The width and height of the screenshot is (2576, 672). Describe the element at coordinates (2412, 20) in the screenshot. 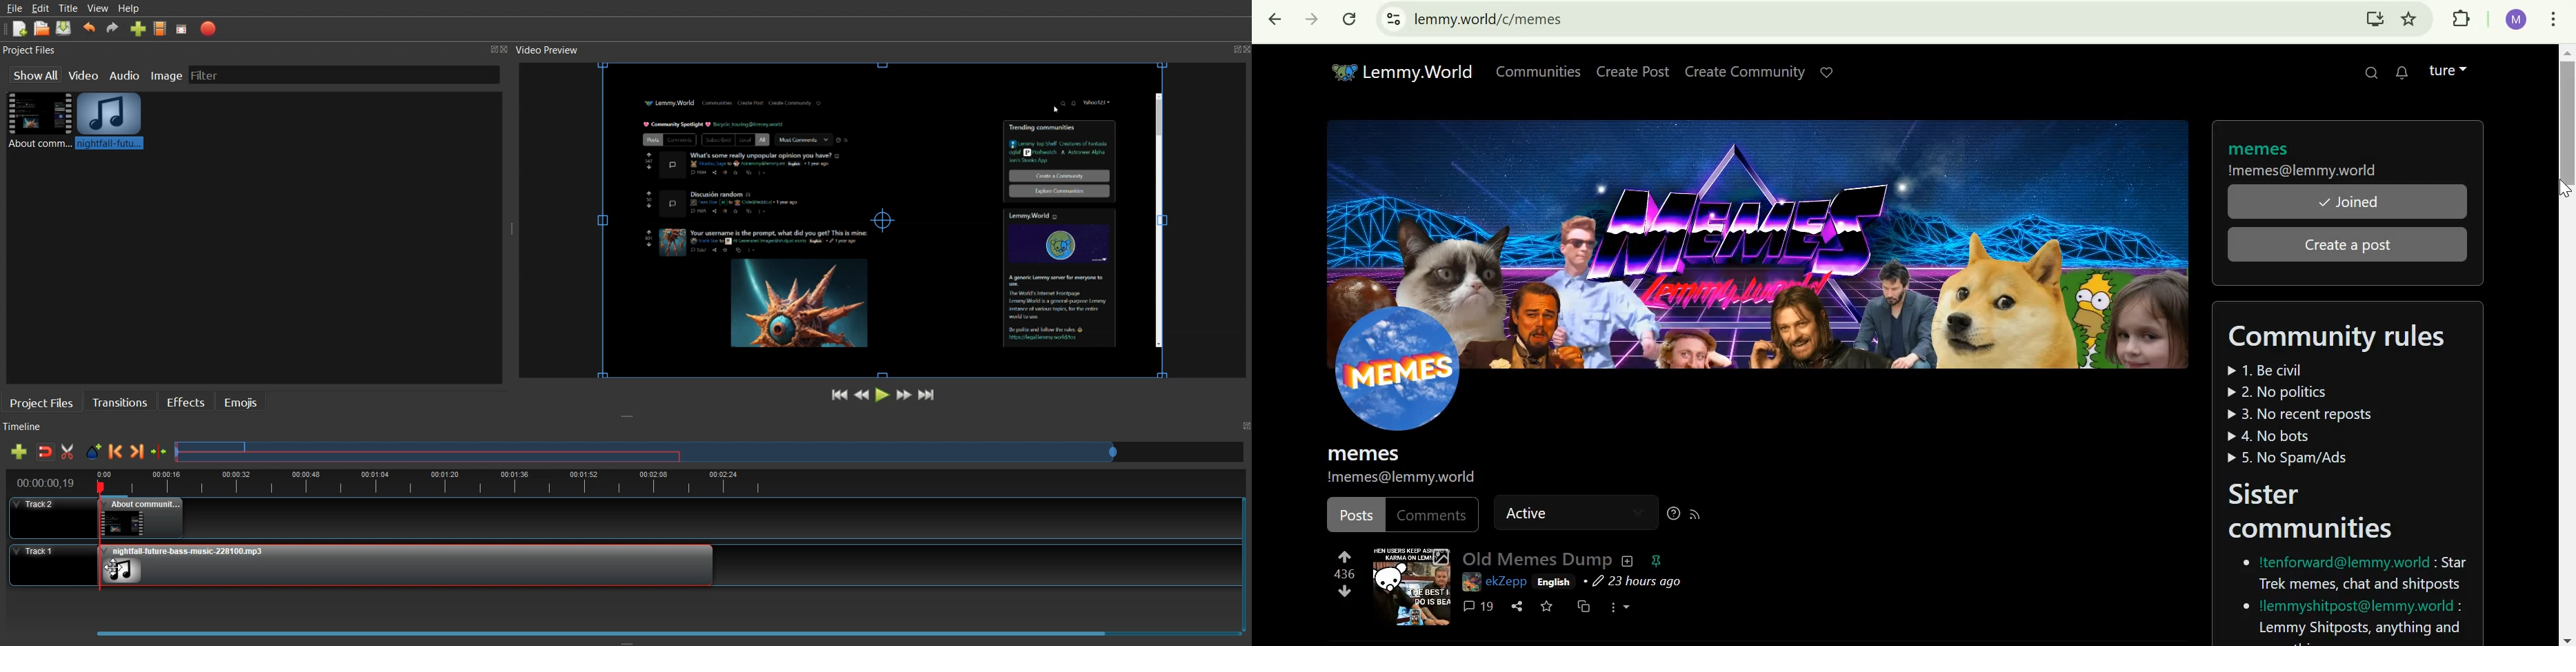

I see `bookmark this tab` at that location.